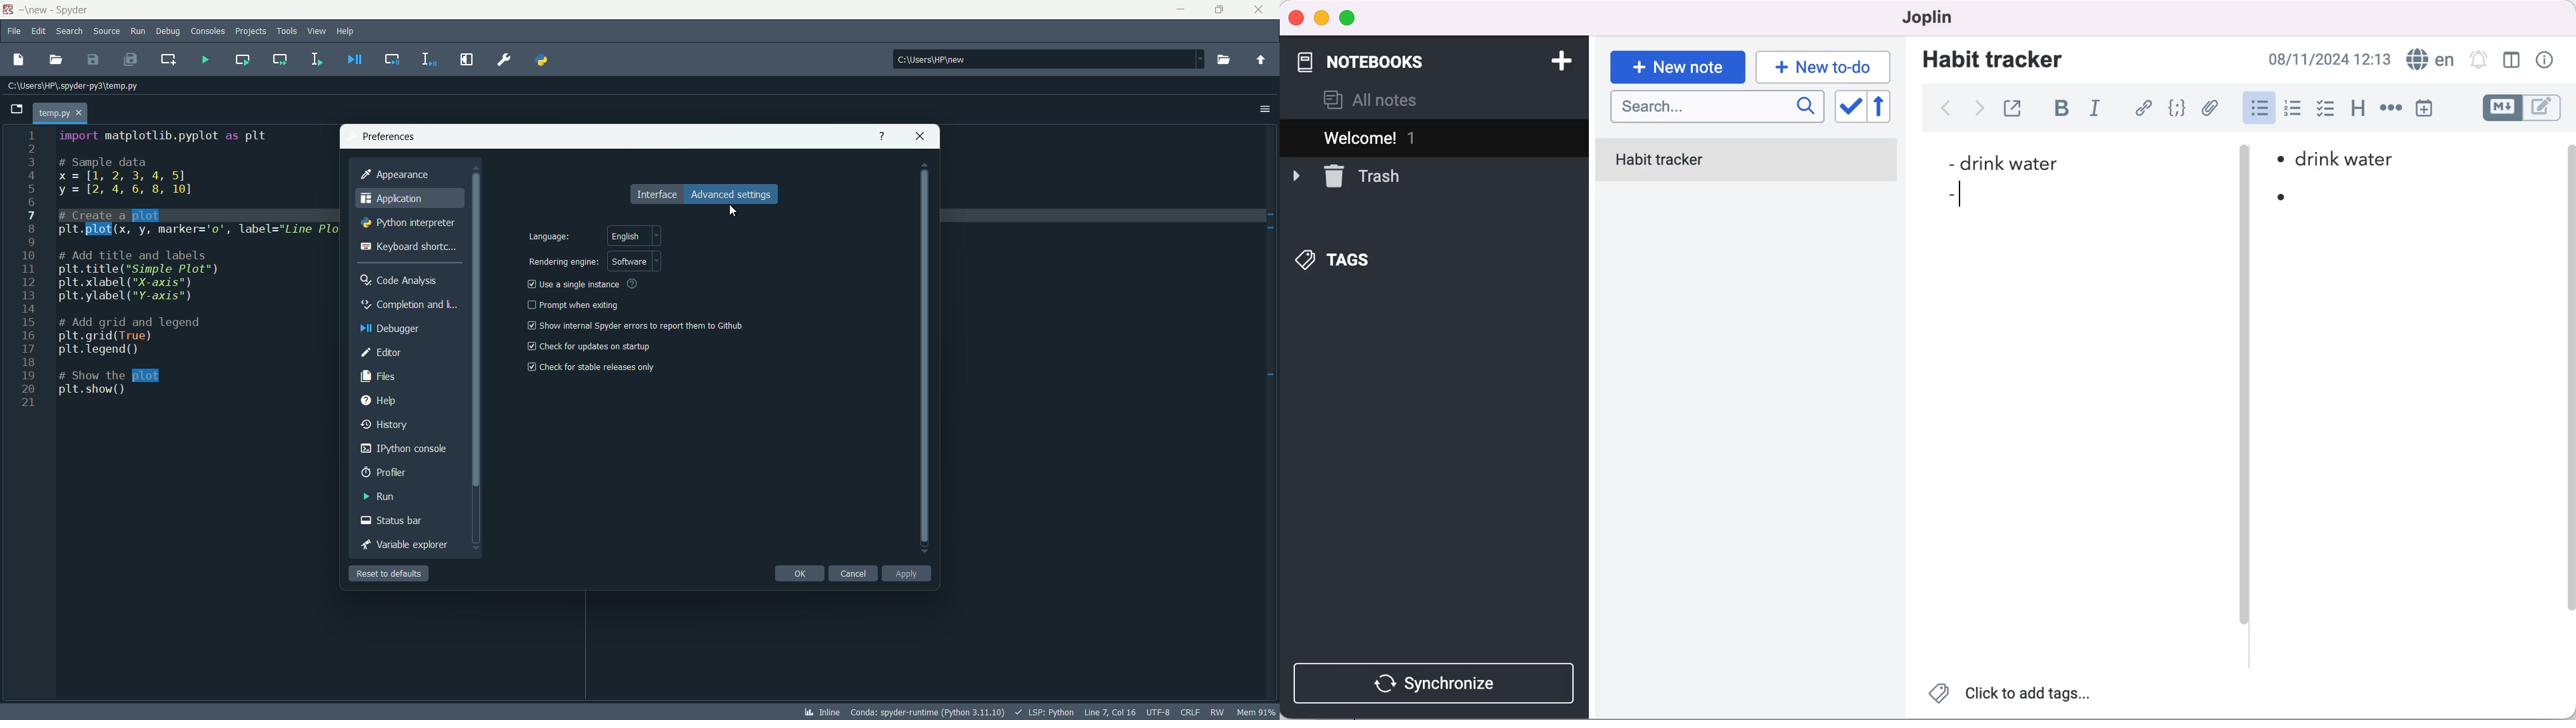 This screenshot has width=2576, height=728. I want to click on projects, so click(251, 32).